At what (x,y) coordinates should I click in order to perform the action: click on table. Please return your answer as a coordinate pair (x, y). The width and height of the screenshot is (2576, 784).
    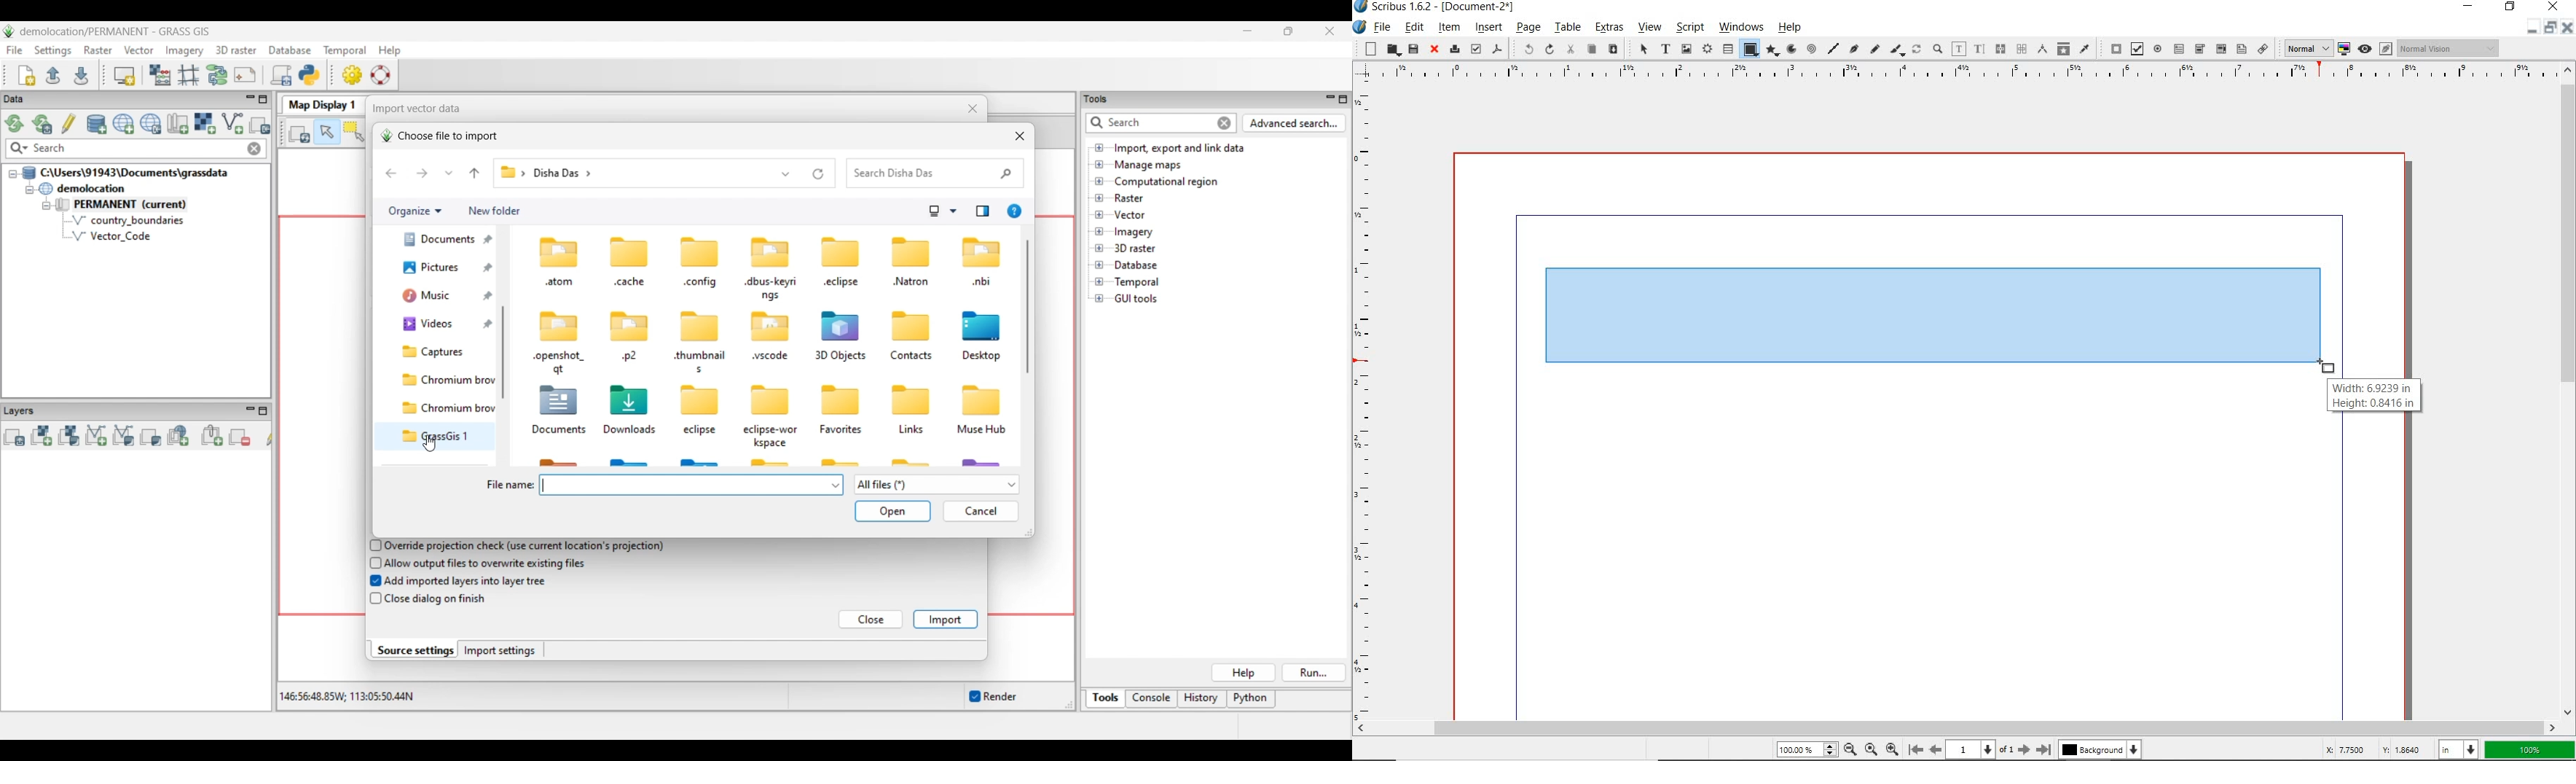
    Looking at the image, I should click on (1568, 27).